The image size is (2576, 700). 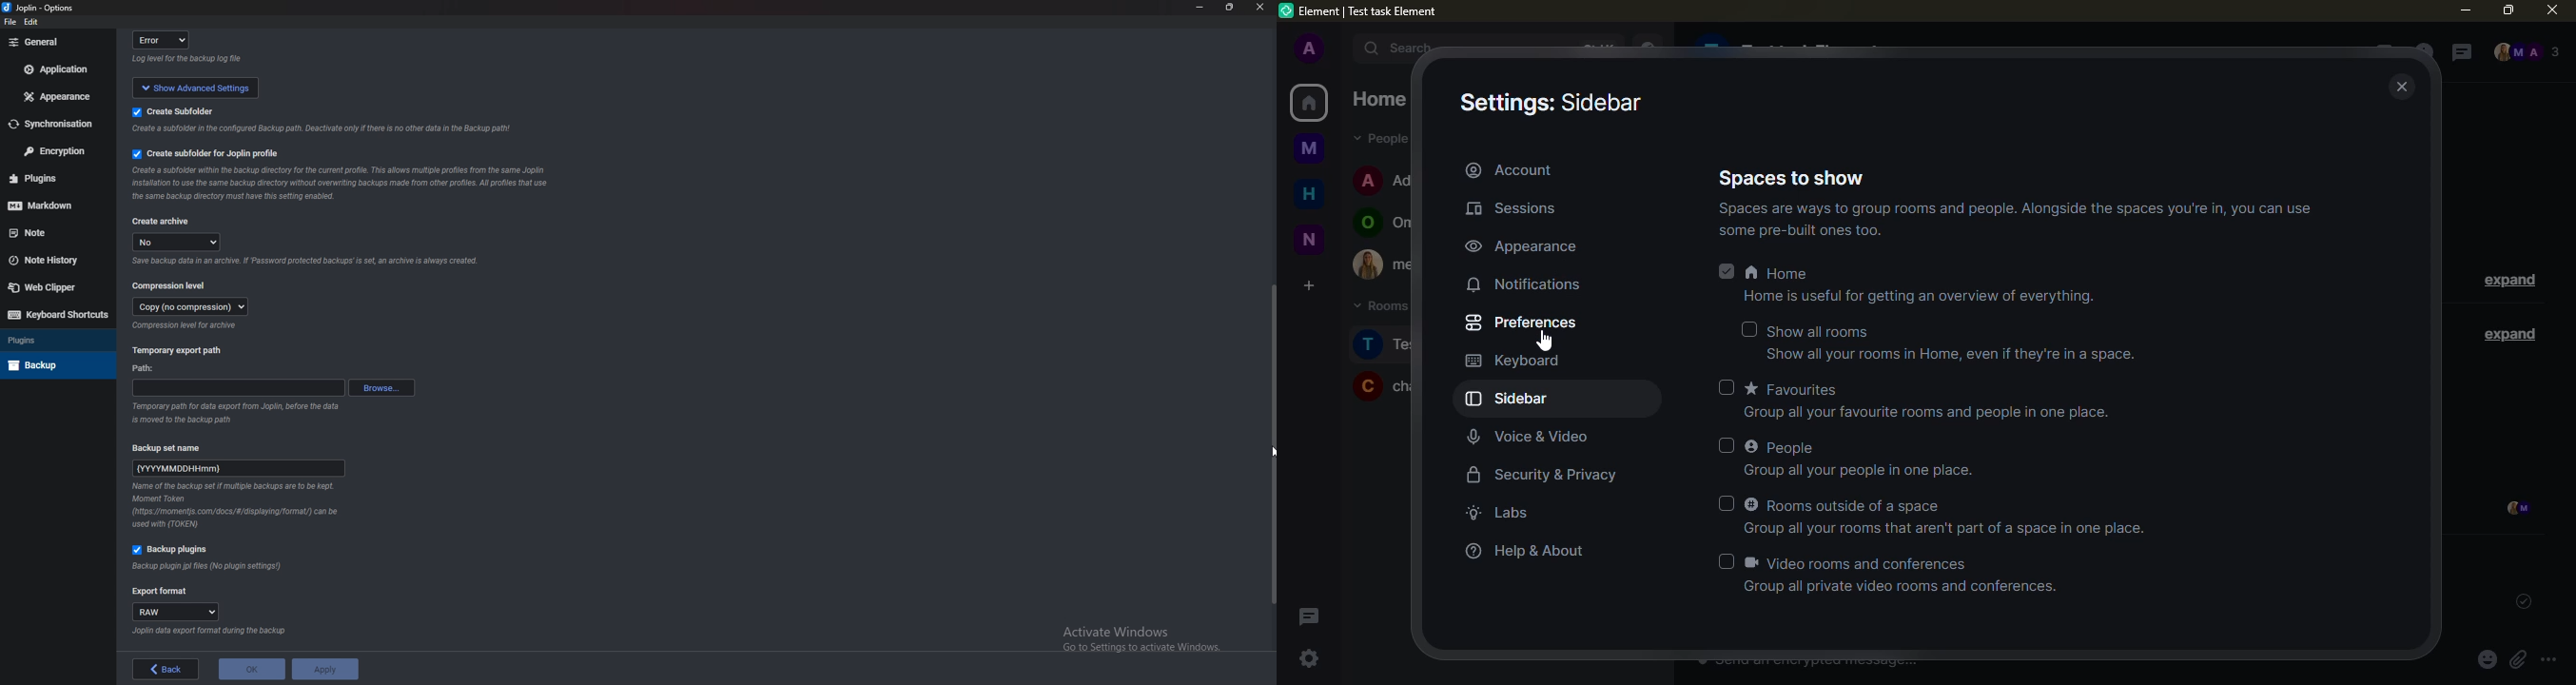 I want to click on Scroll bar, so click(x=1269, y=444).